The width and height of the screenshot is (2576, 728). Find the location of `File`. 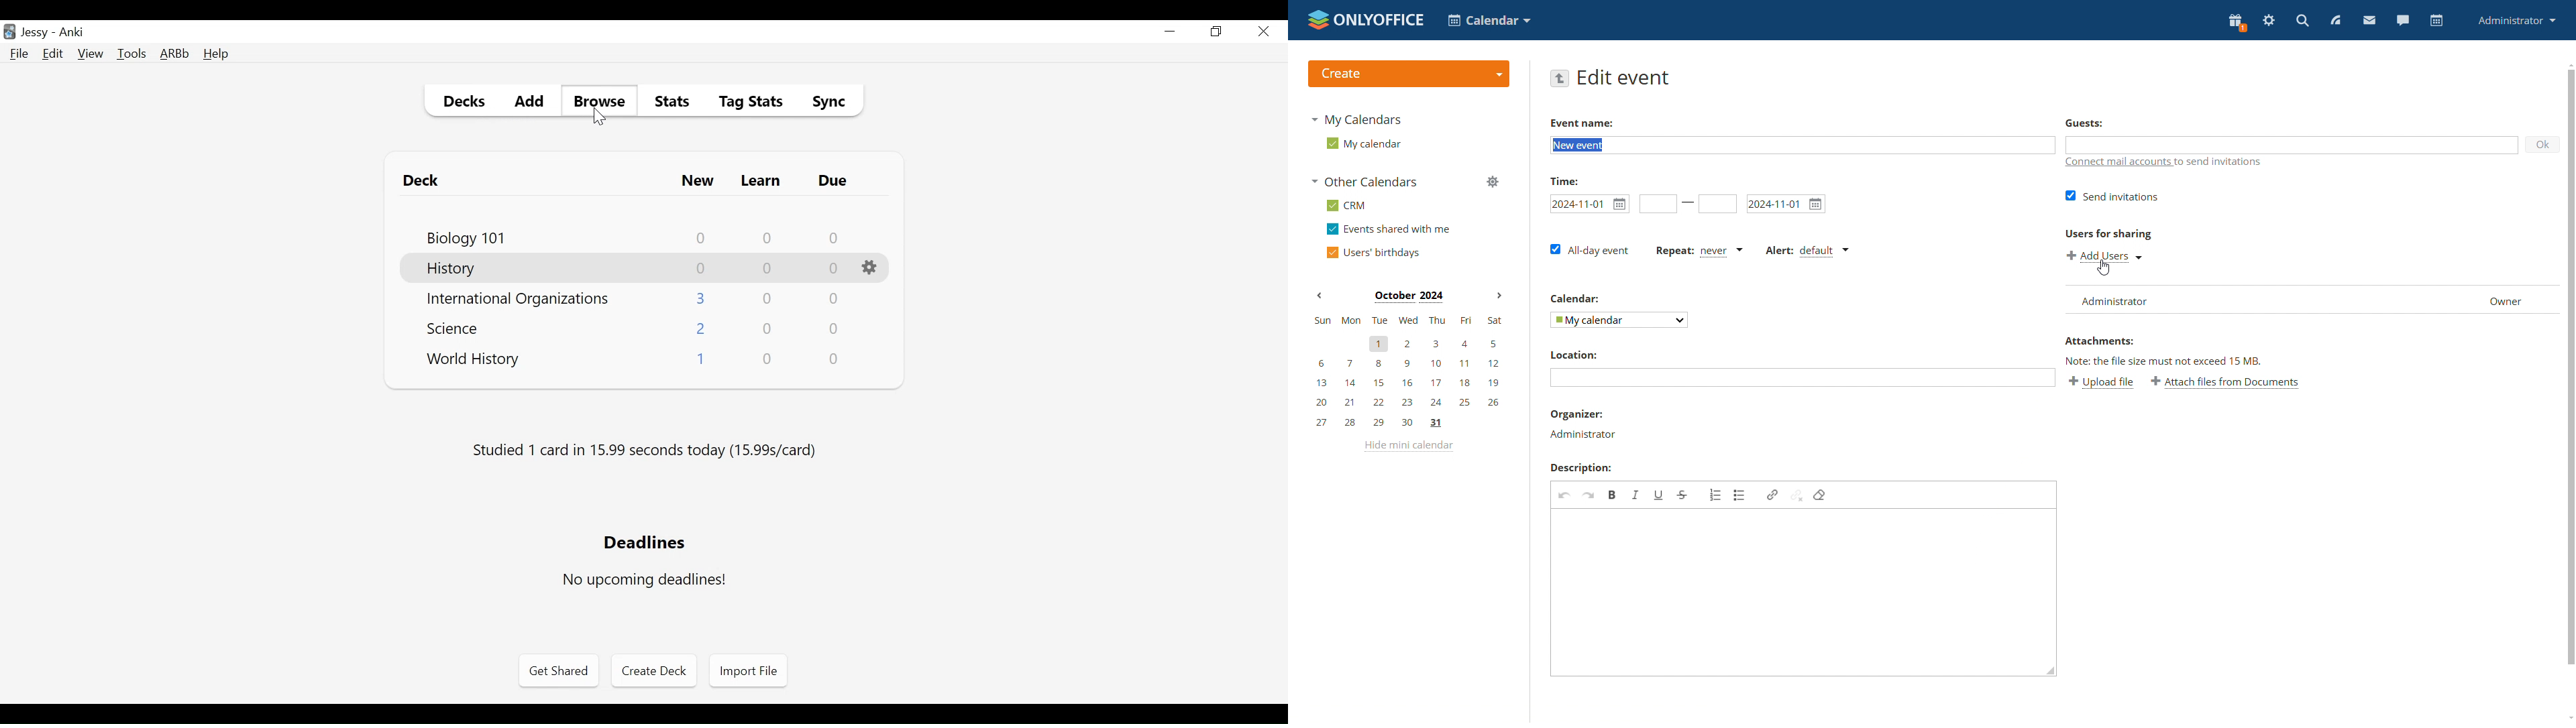

File is located at coordinates (22, 55).